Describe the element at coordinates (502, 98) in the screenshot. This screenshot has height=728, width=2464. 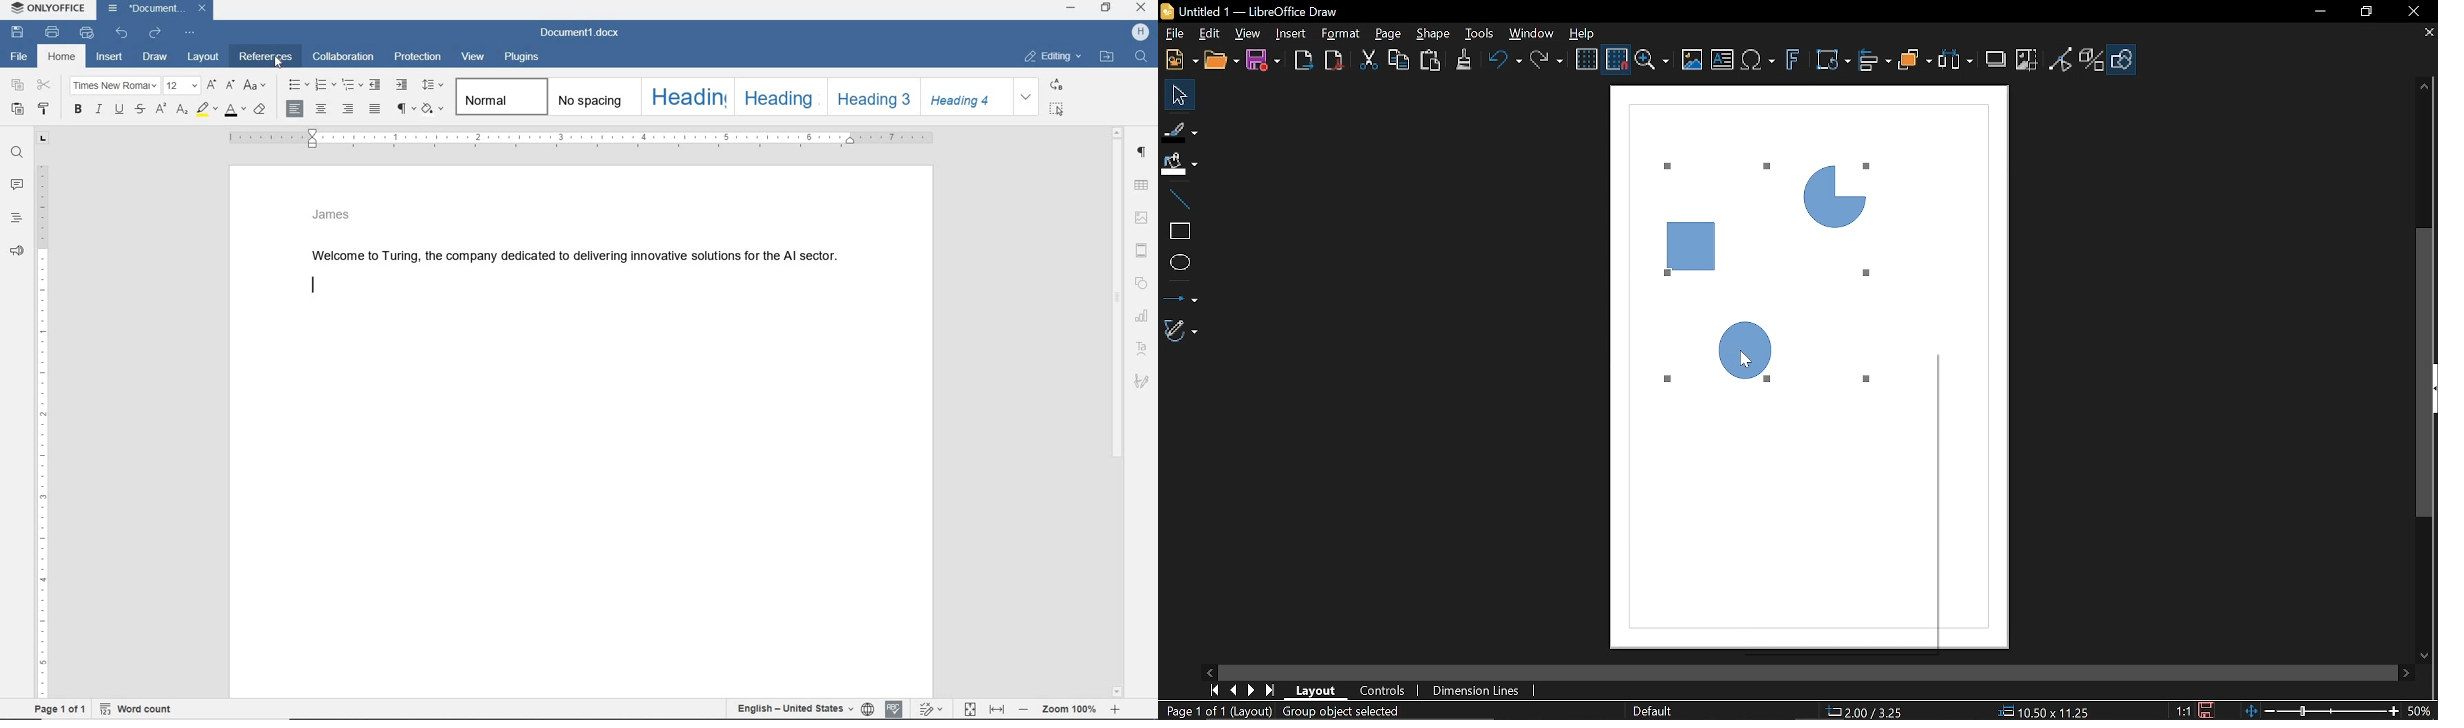
I see `normal` at that location.